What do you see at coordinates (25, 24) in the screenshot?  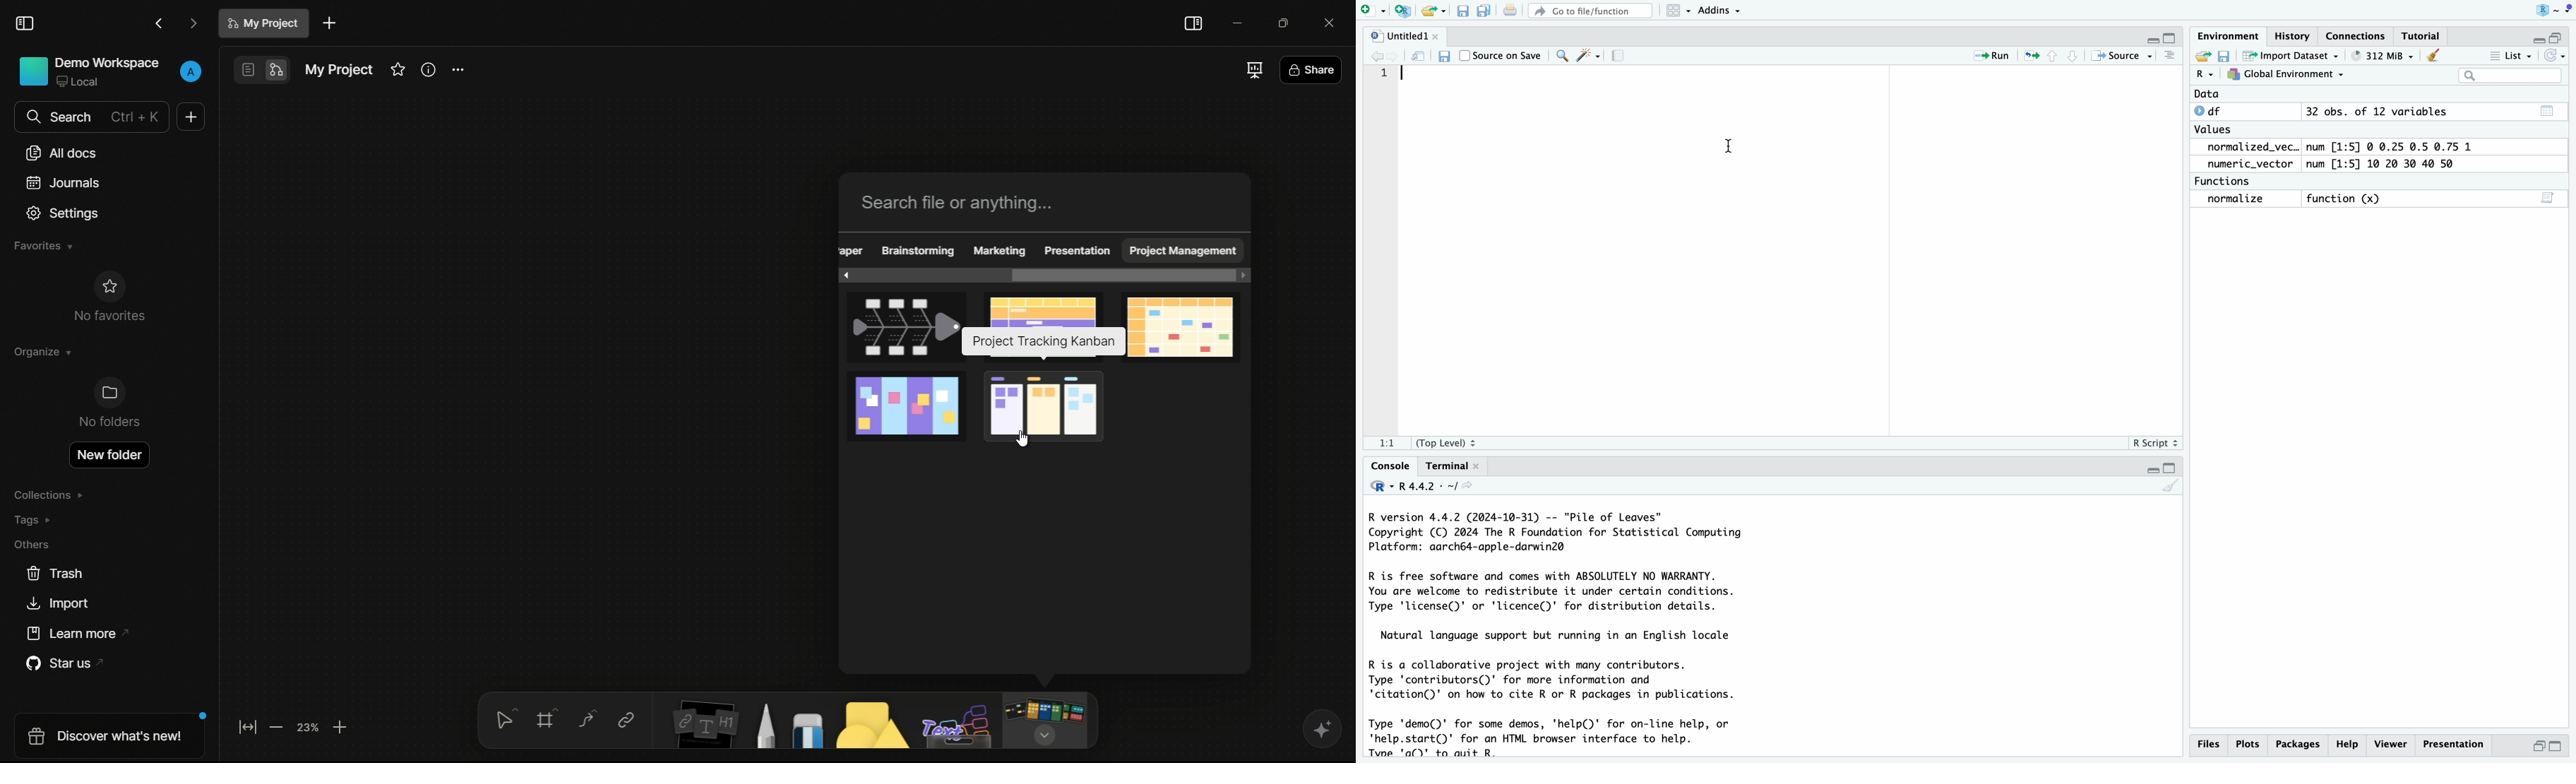 I see `toggle sidebar` at bounding box center [25, 24].